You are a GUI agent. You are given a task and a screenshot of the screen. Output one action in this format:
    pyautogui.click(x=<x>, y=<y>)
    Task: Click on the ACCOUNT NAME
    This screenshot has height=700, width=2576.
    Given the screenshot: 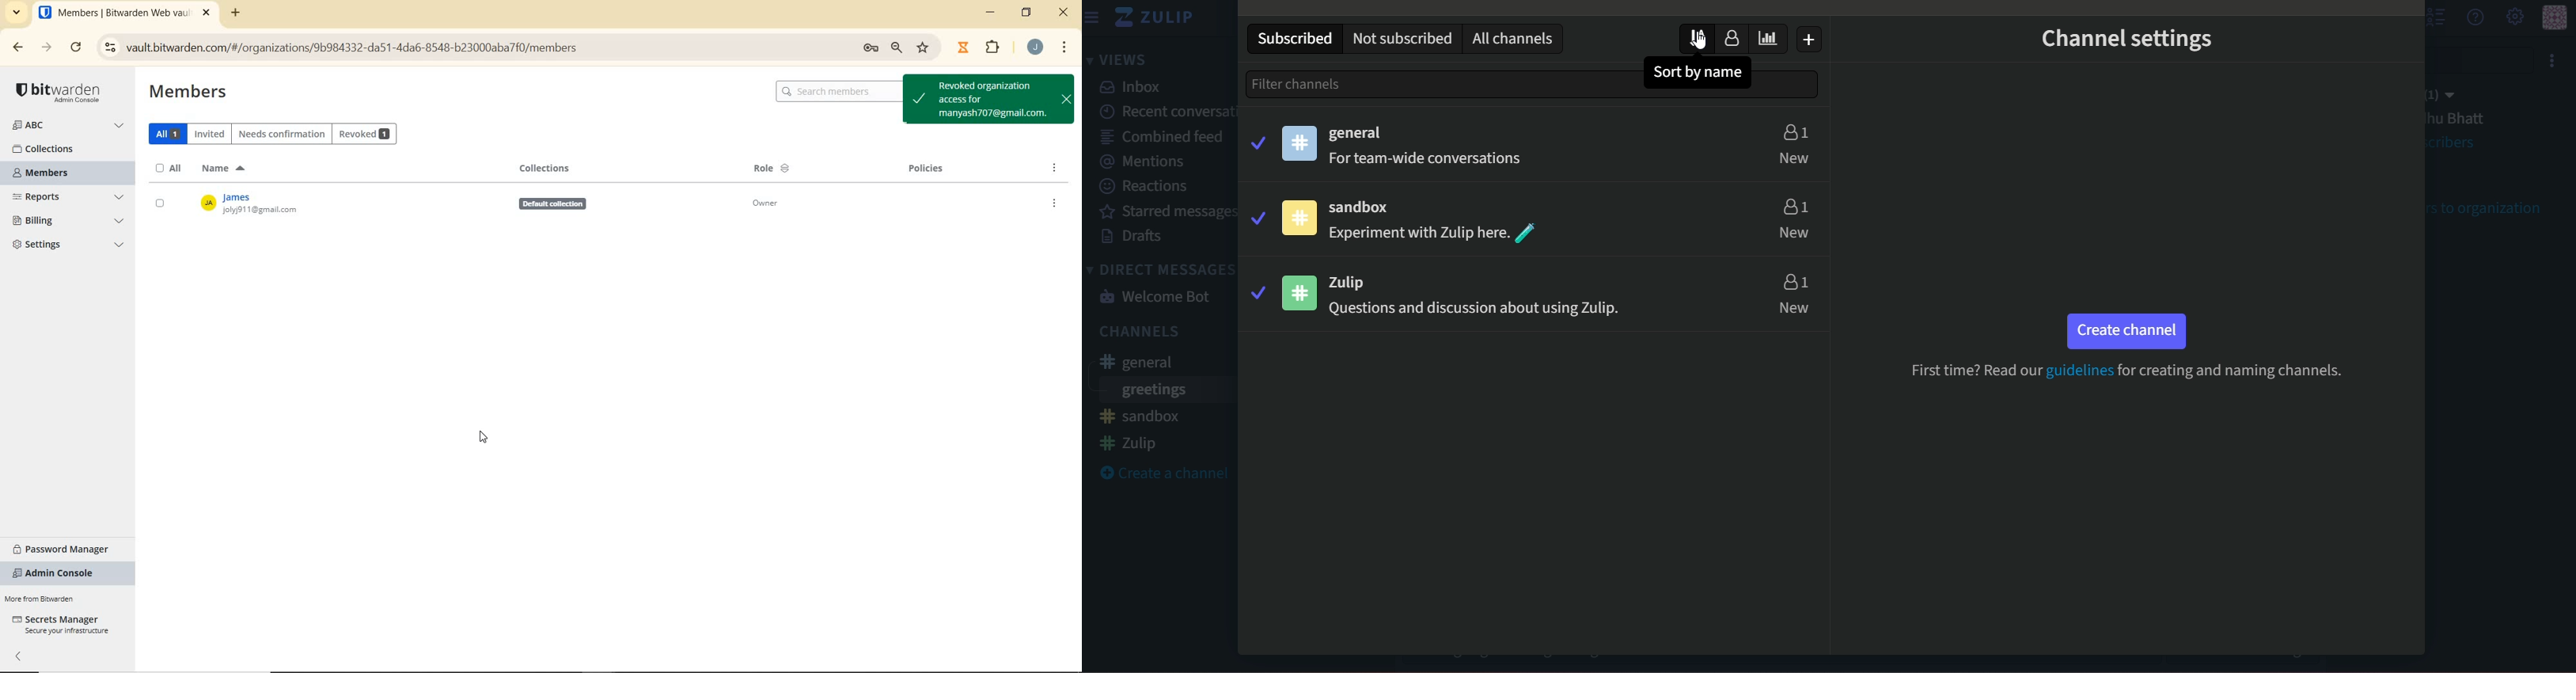 What is the action you would take?
    pyautogui.click(x=1037, y=47)
    